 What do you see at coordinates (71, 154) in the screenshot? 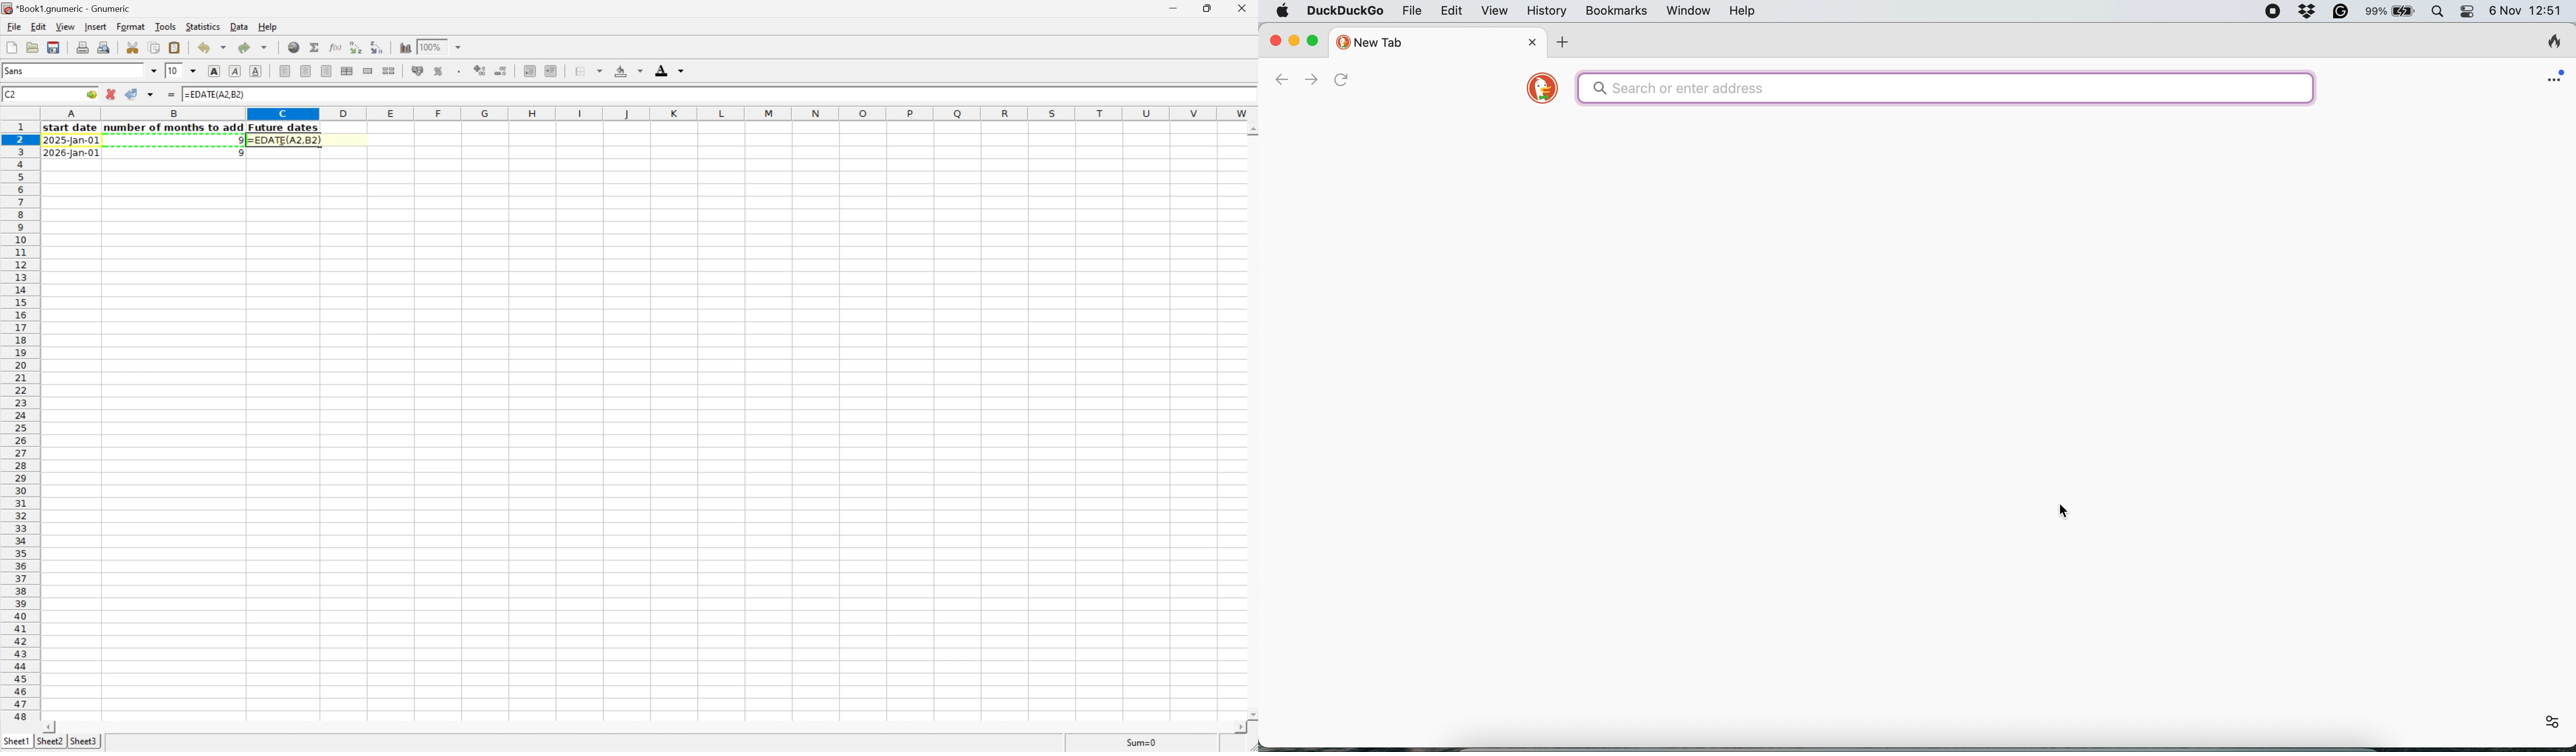
I see `2026-jan-01` at bounding box center [71, 154].